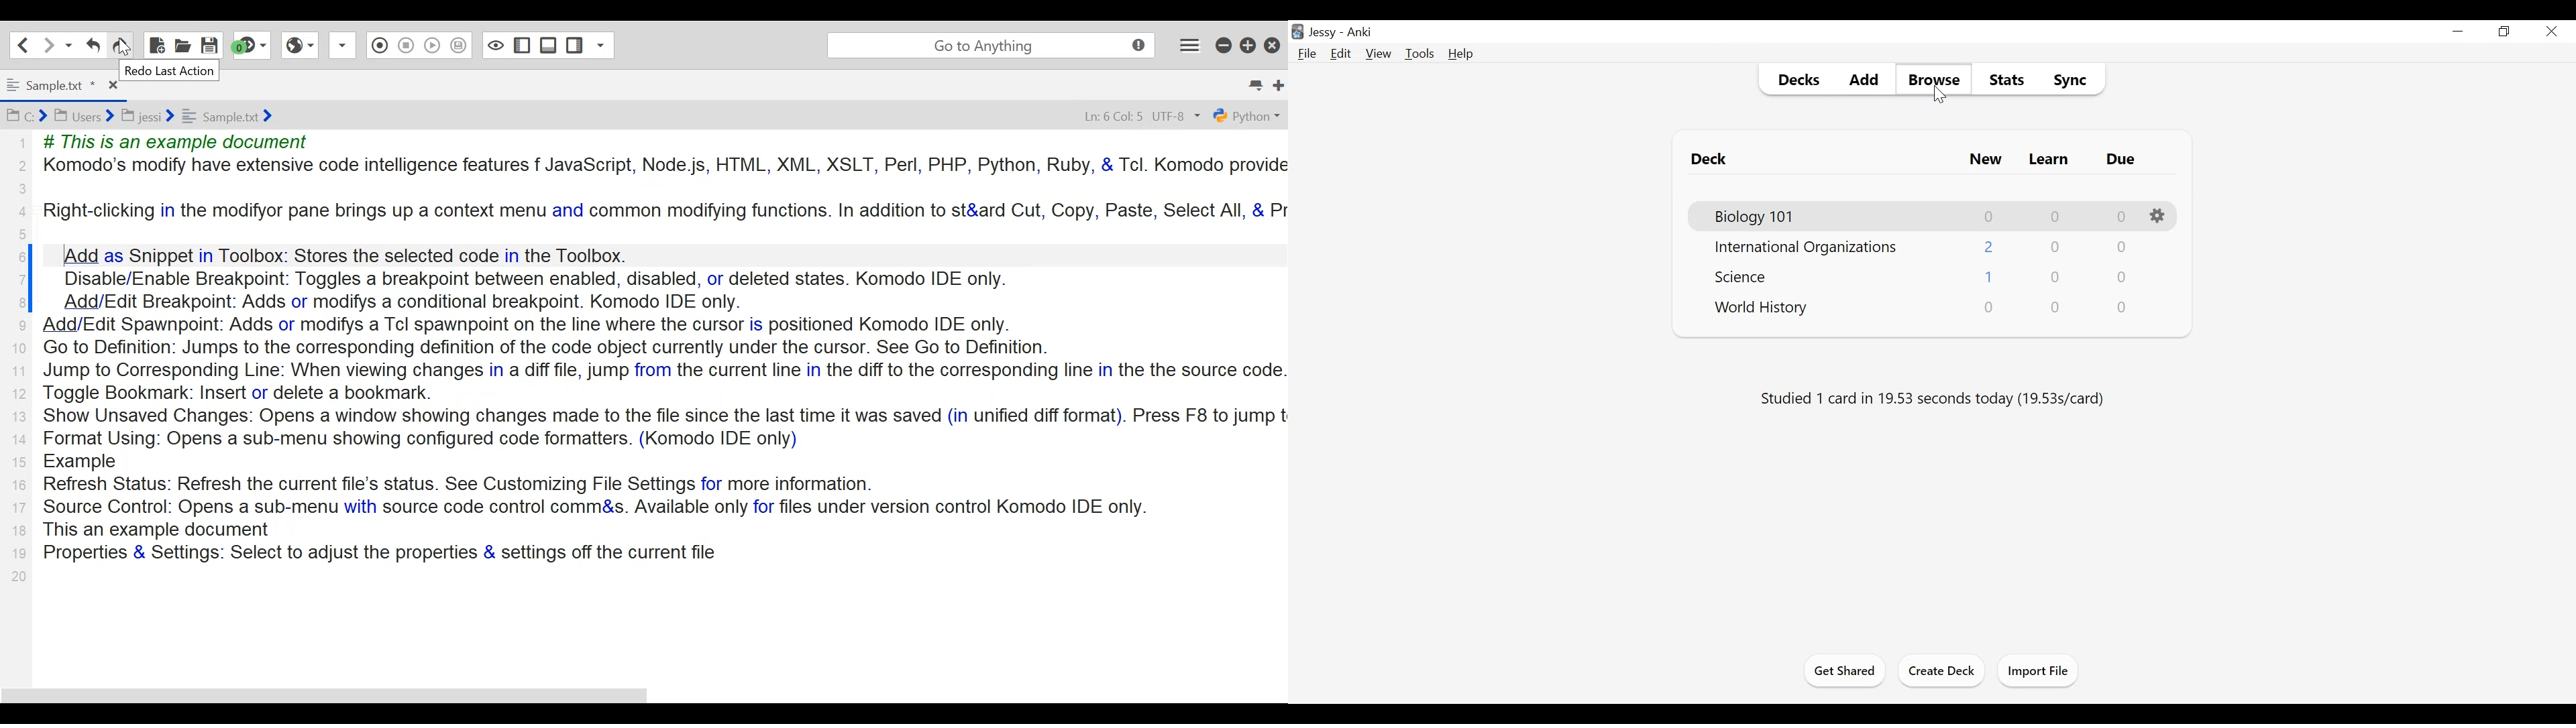 The image size is (2576, 728). Describe the element at coordinates (1322, 33) in the screenshot. I see `User Profile` at that location.